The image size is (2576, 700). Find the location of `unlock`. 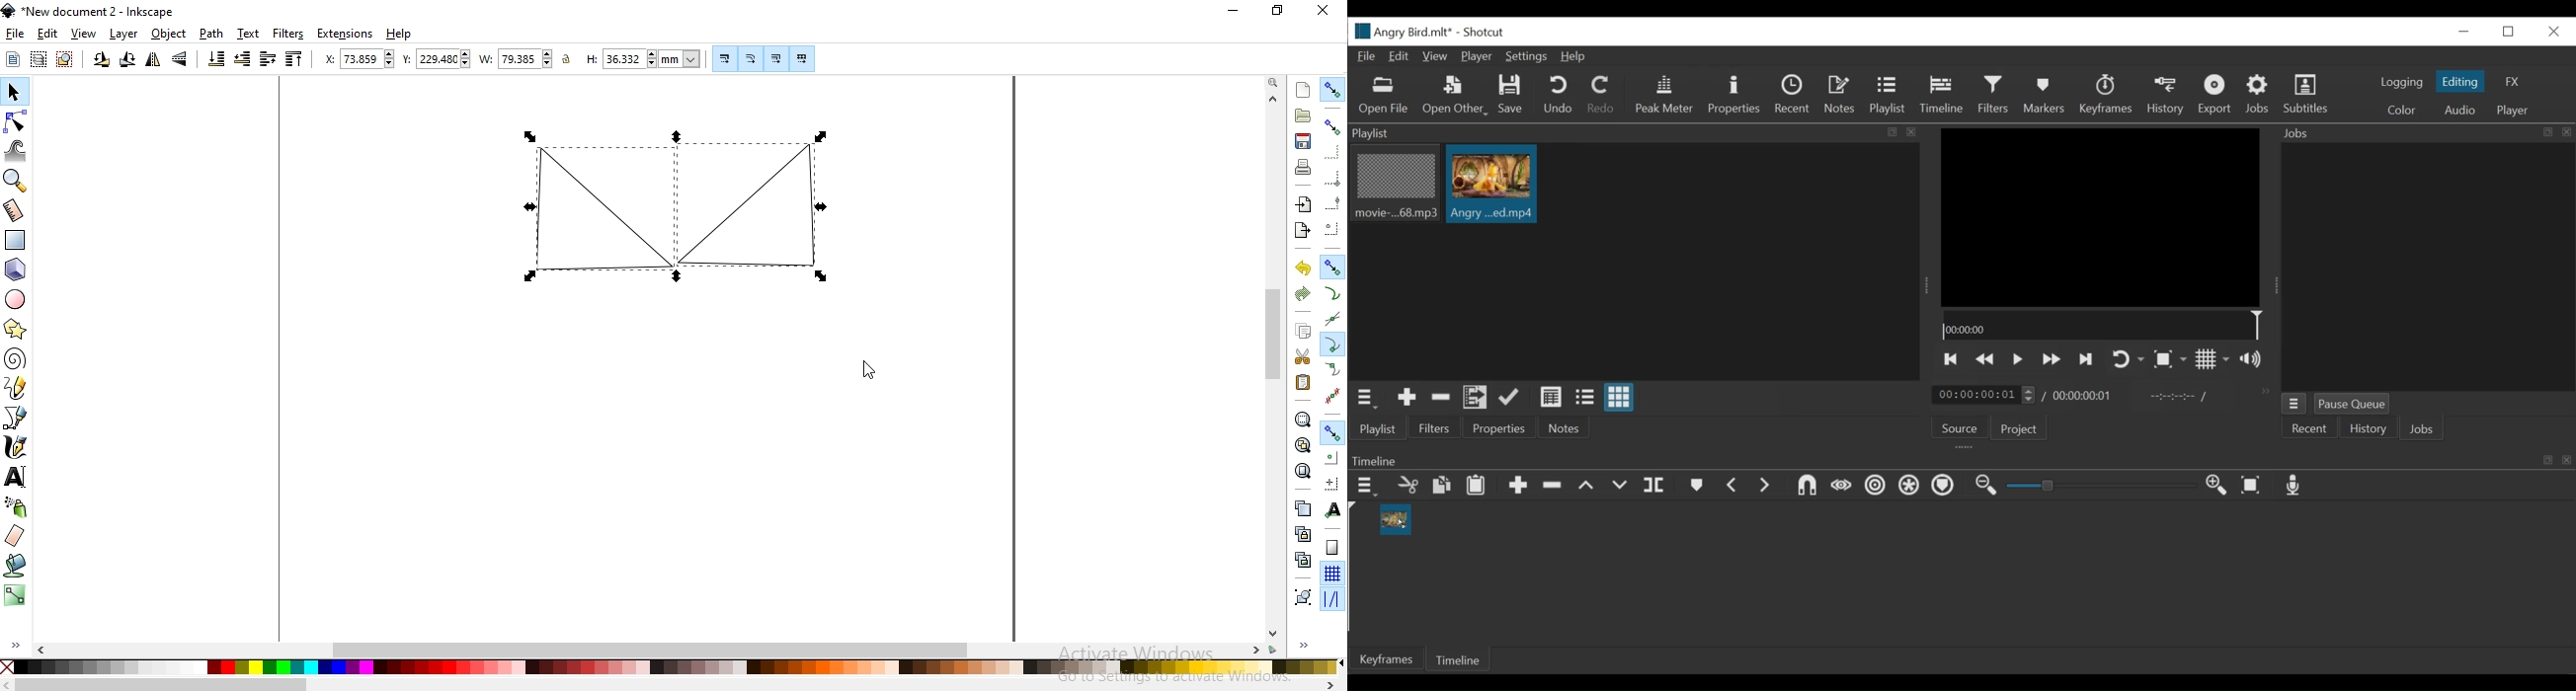

unlock is located at coordinates (569, 59).